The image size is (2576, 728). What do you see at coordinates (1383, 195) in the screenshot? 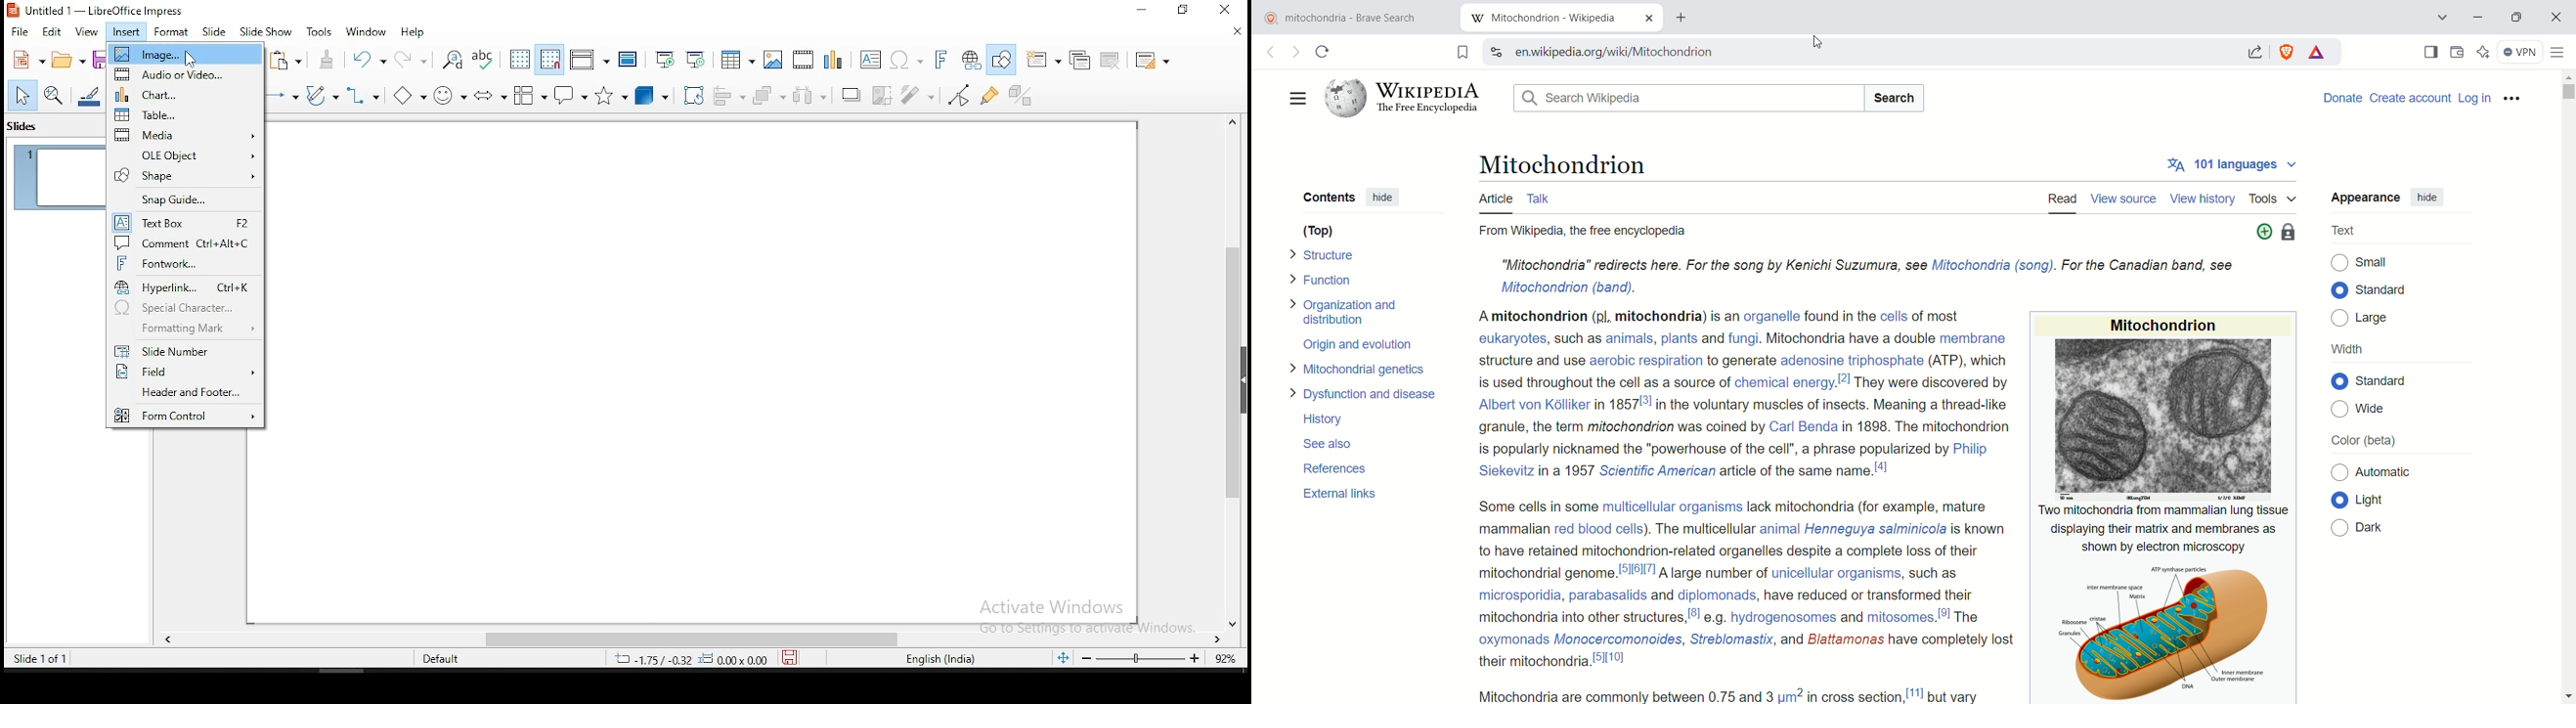
I see `Hide` at bounding box center [1383, 195].